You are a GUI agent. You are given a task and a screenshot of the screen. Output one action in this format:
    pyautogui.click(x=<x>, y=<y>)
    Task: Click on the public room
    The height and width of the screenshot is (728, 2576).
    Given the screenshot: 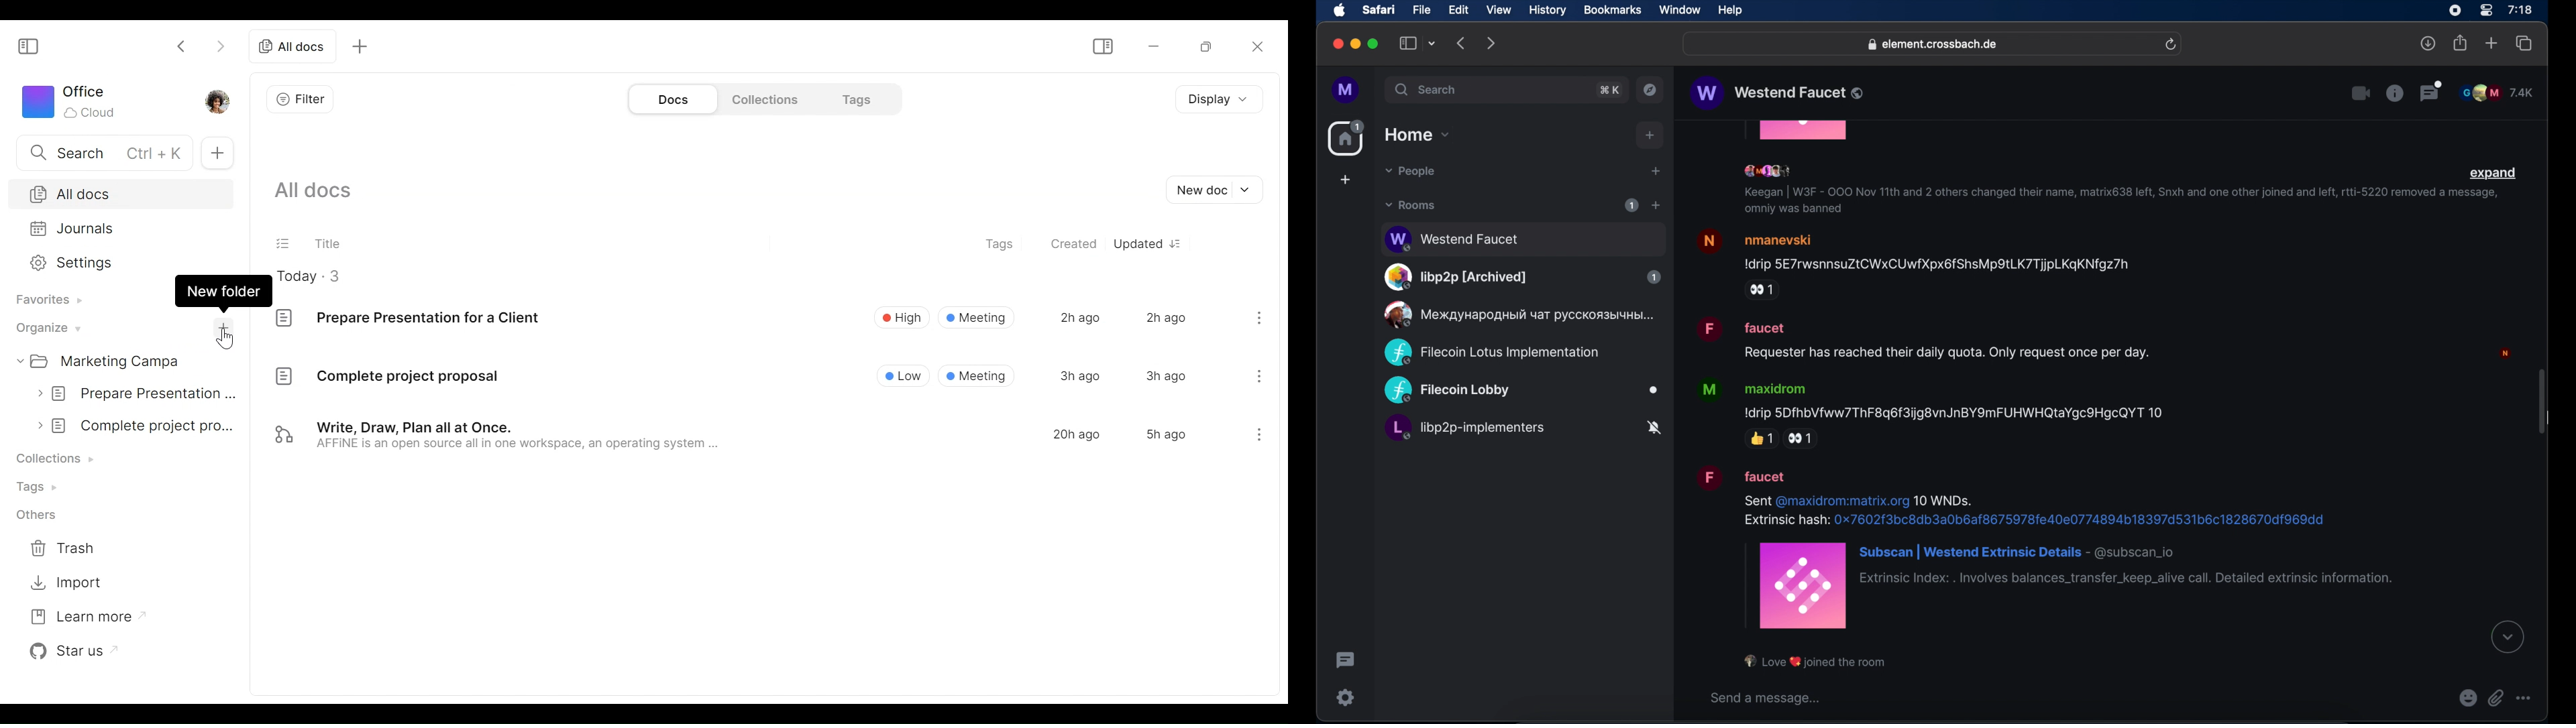 What is the action you would take?
    pyautogui.click(x=1522, y=237)
    